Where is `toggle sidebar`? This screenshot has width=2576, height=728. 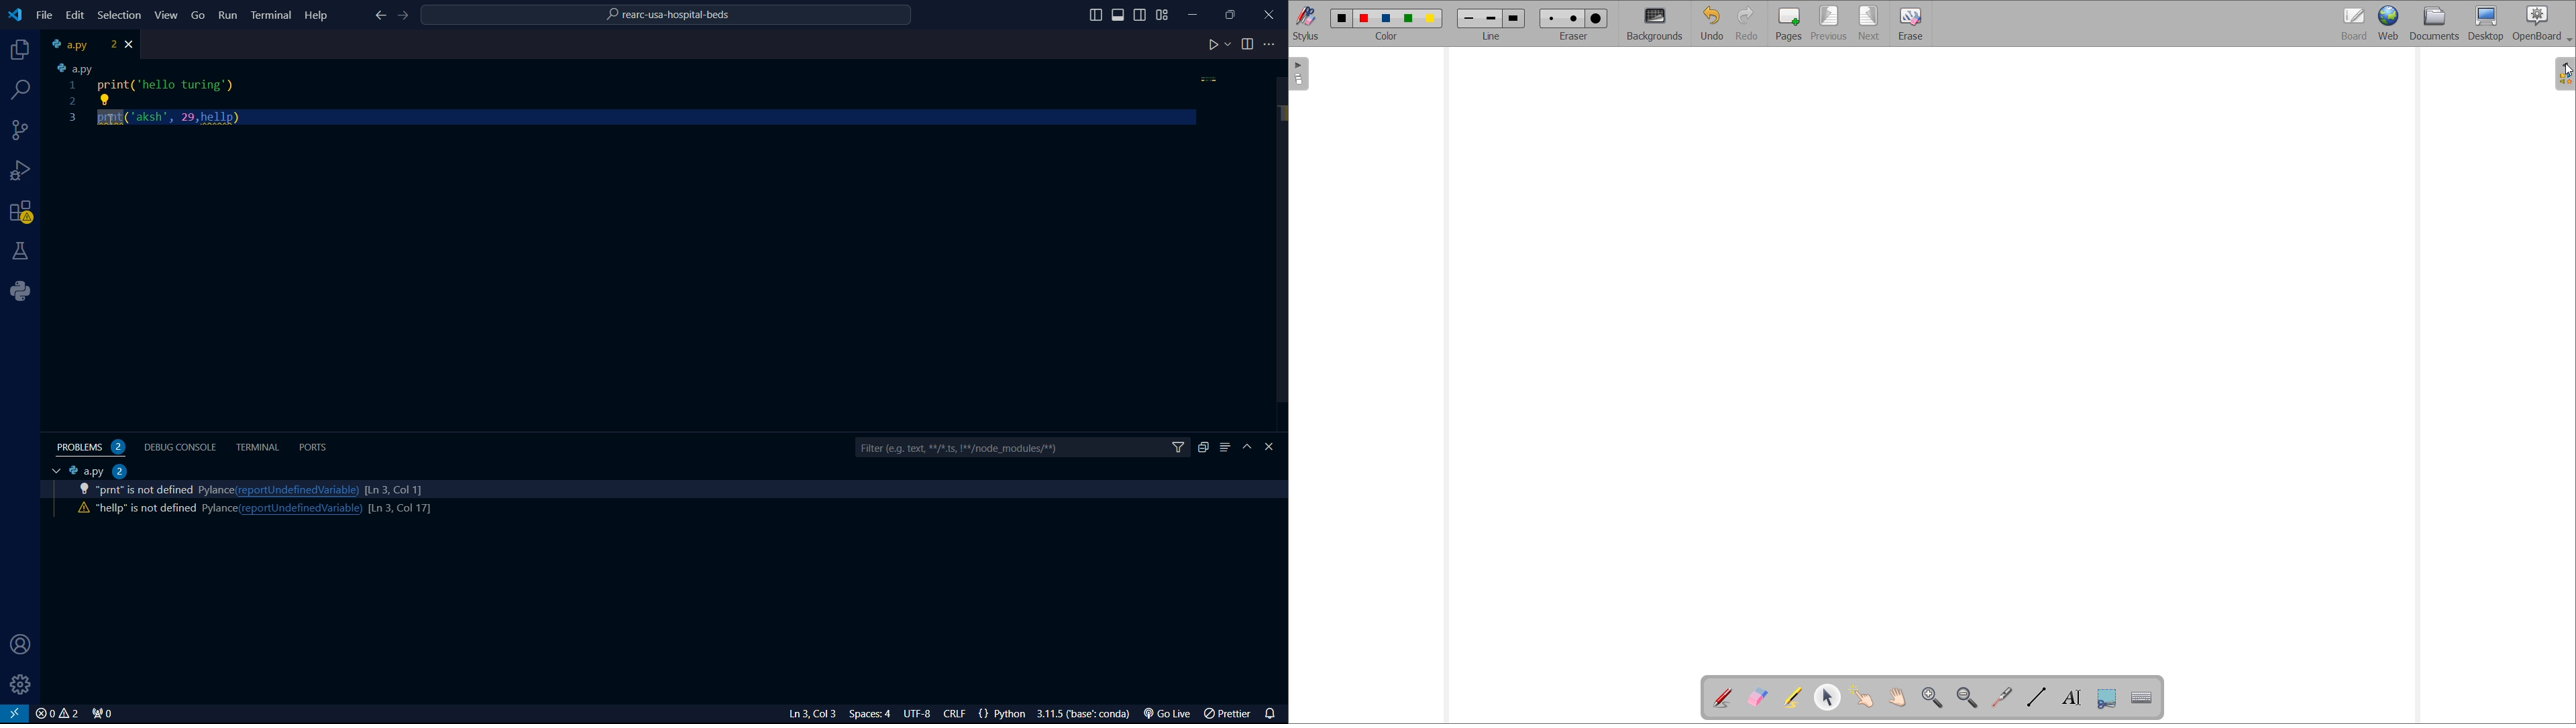
toggle sidebar is located at coordinates (1120, 15).